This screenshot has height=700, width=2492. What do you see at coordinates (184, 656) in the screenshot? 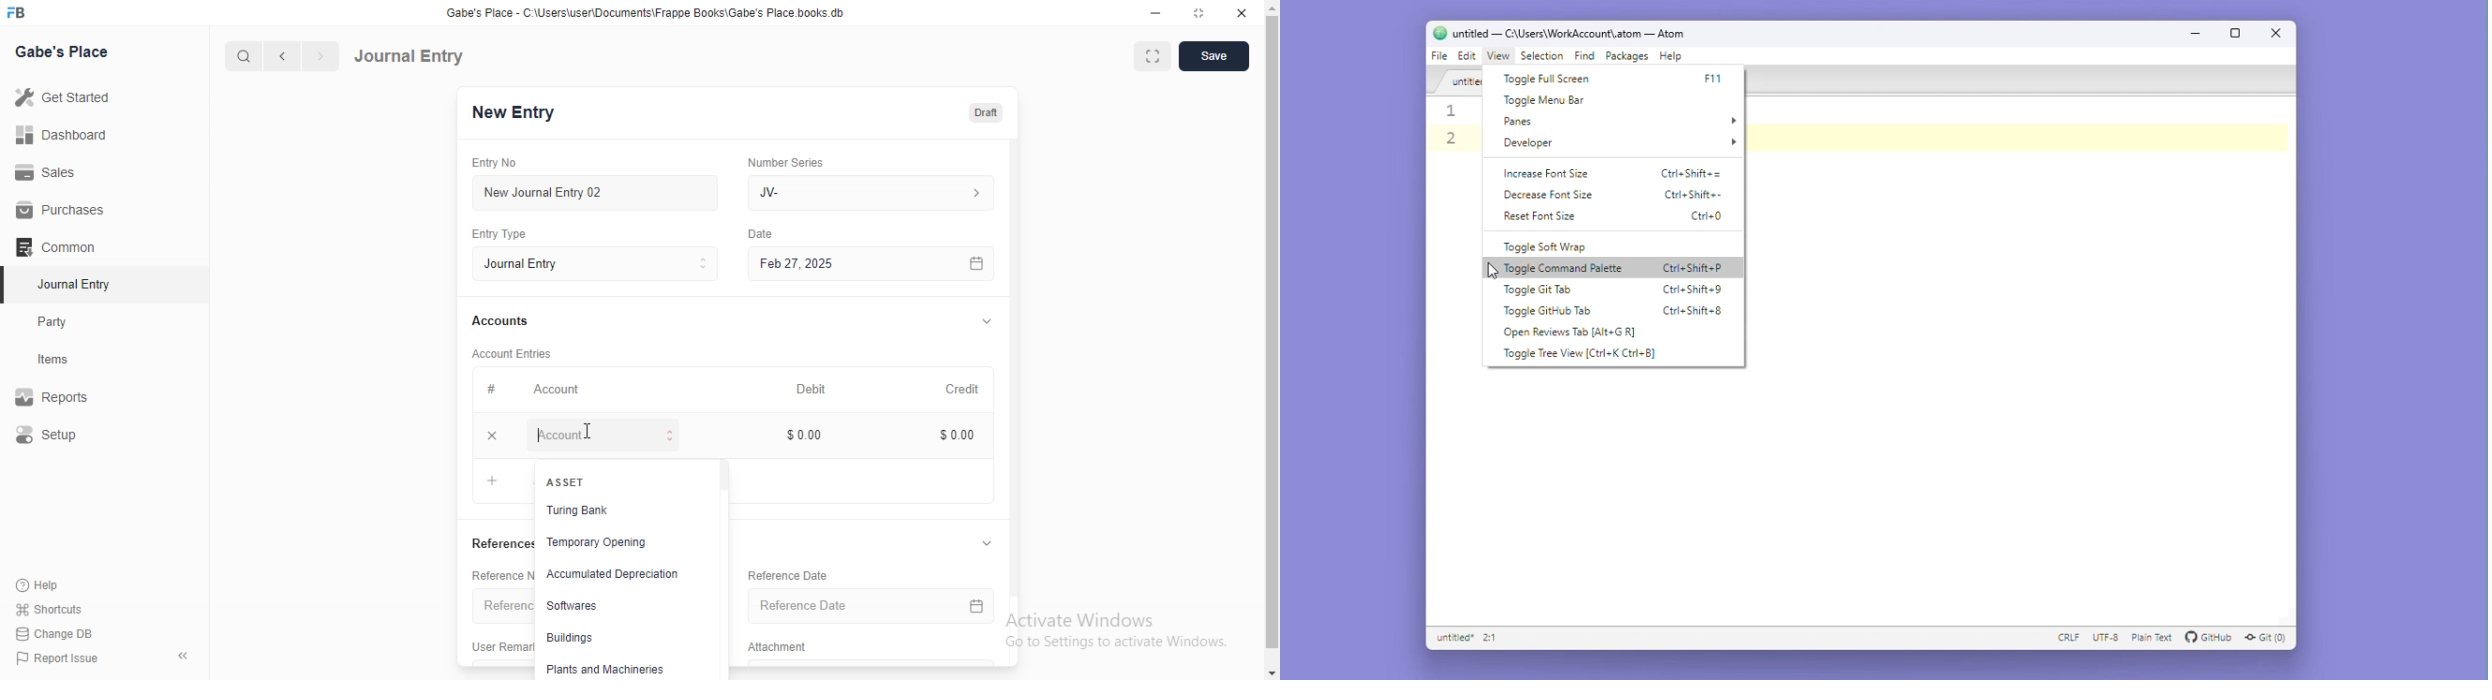
I see `Collapse` at bounding box center [184, 656].